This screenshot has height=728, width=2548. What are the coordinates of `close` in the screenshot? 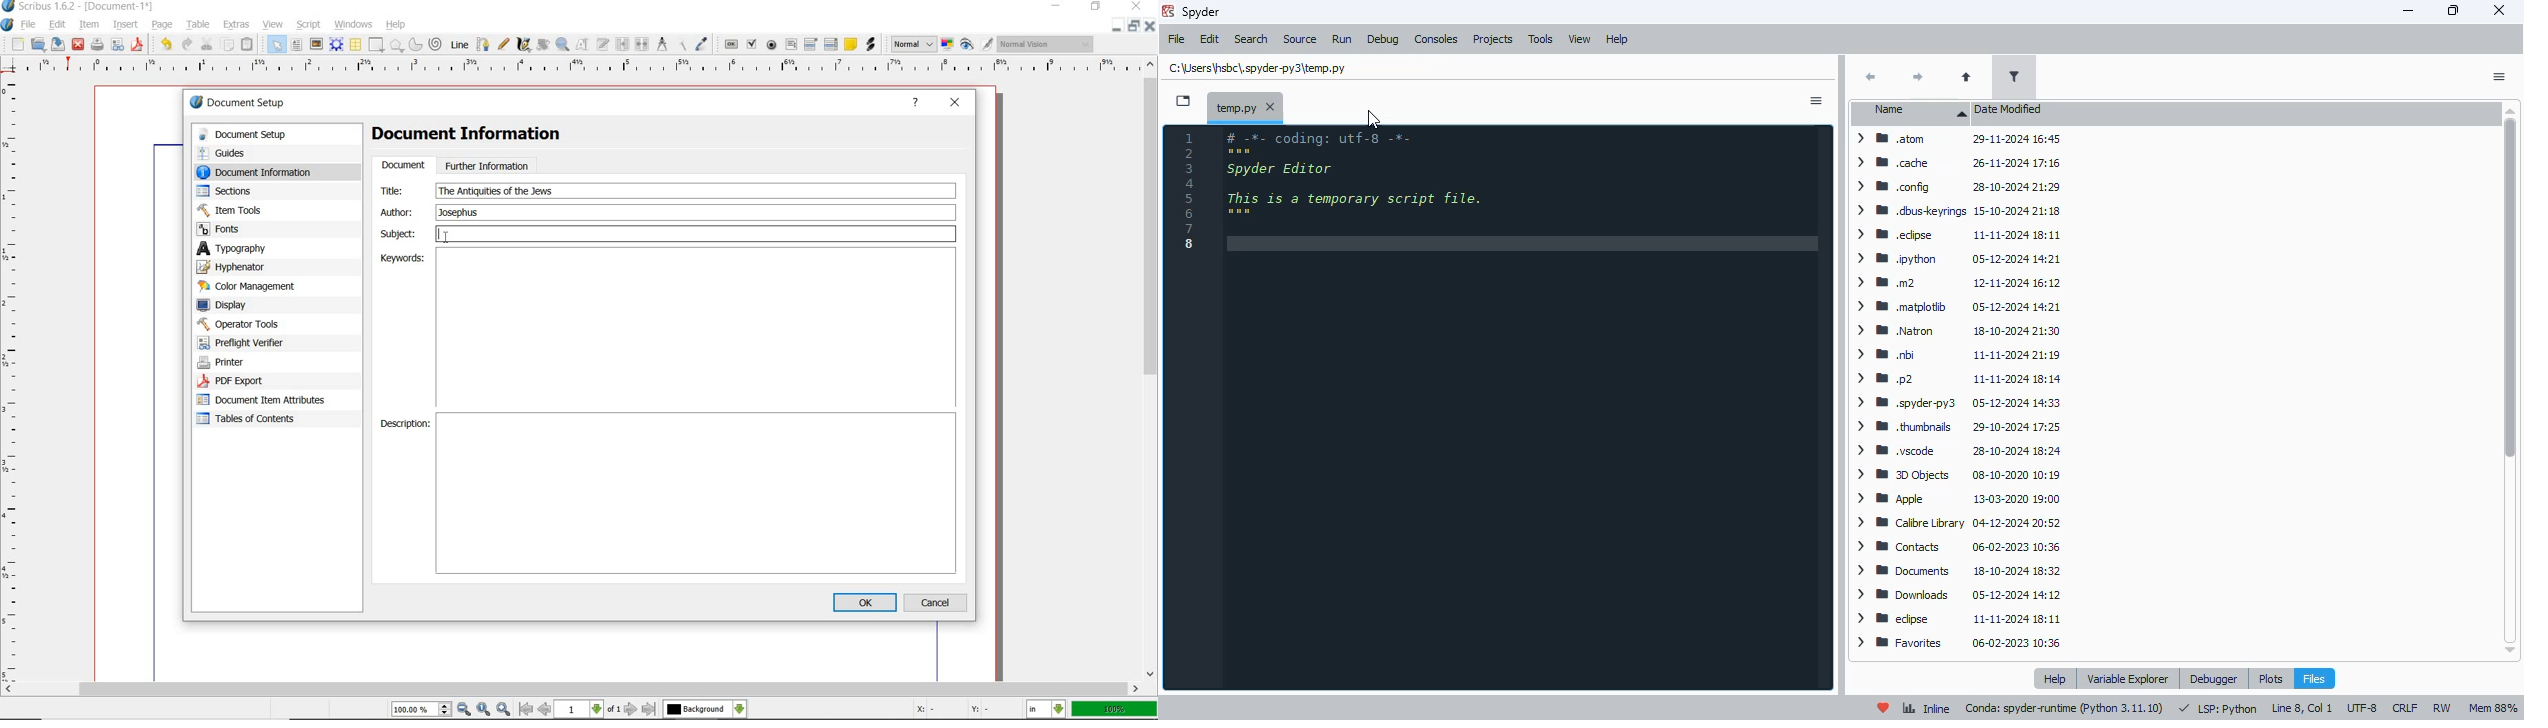 It's located at (1152, 26).